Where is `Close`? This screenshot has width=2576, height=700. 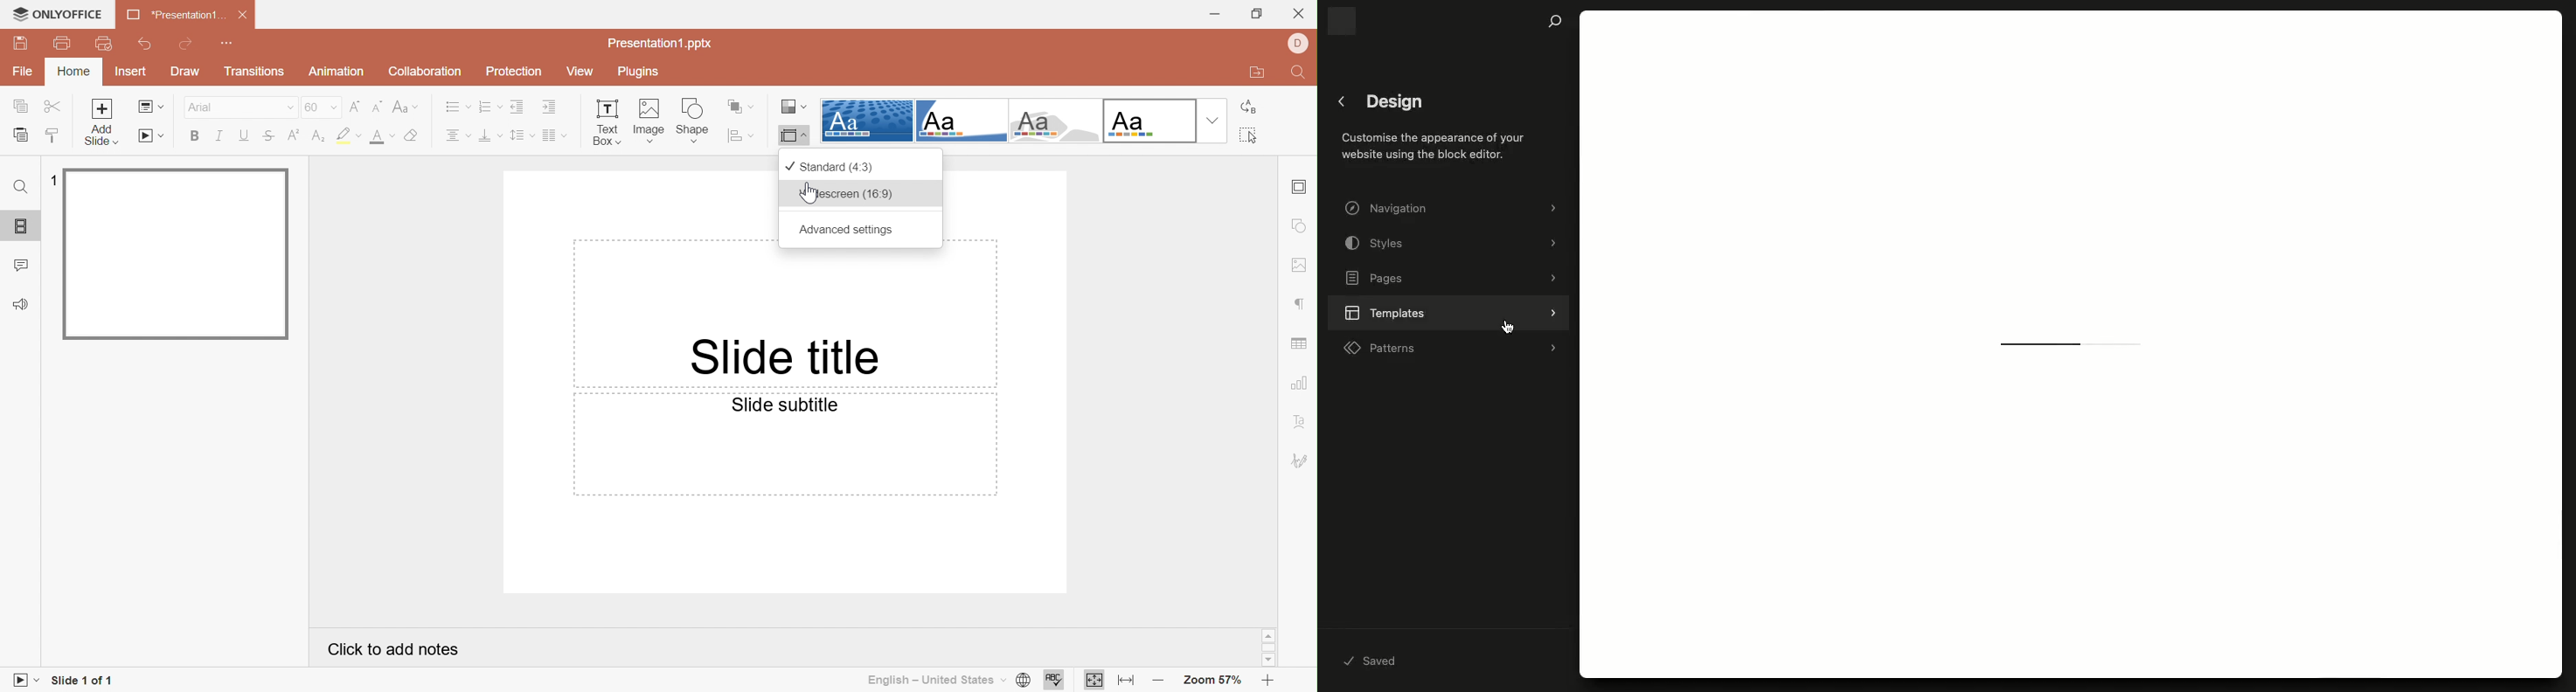 Close is located at coordinates (245, 15).